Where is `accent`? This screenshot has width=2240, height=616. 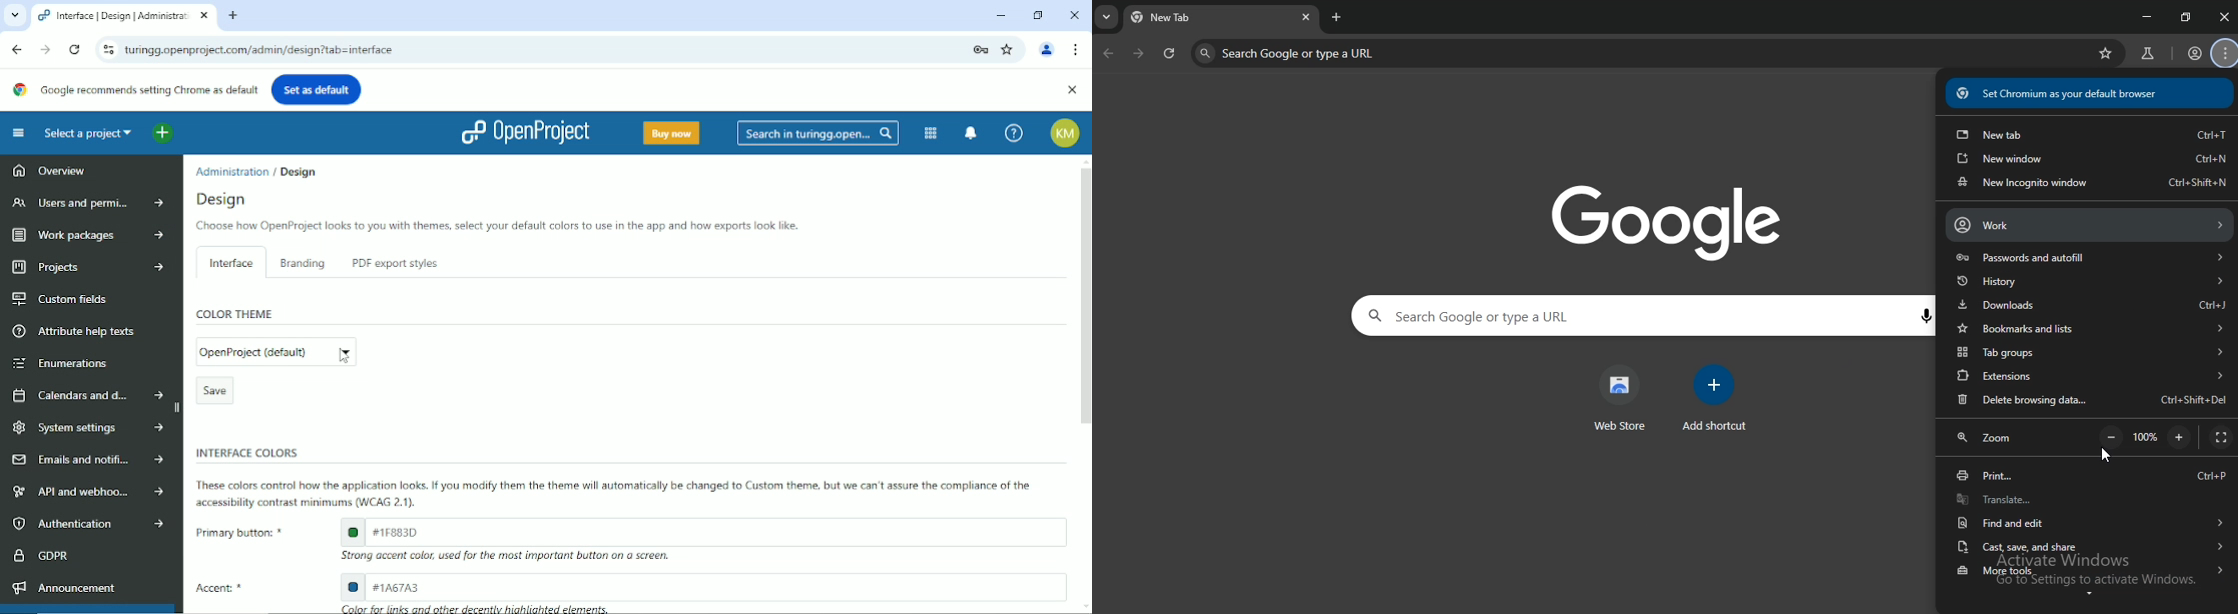
accent is located at coordinates (703, 586).